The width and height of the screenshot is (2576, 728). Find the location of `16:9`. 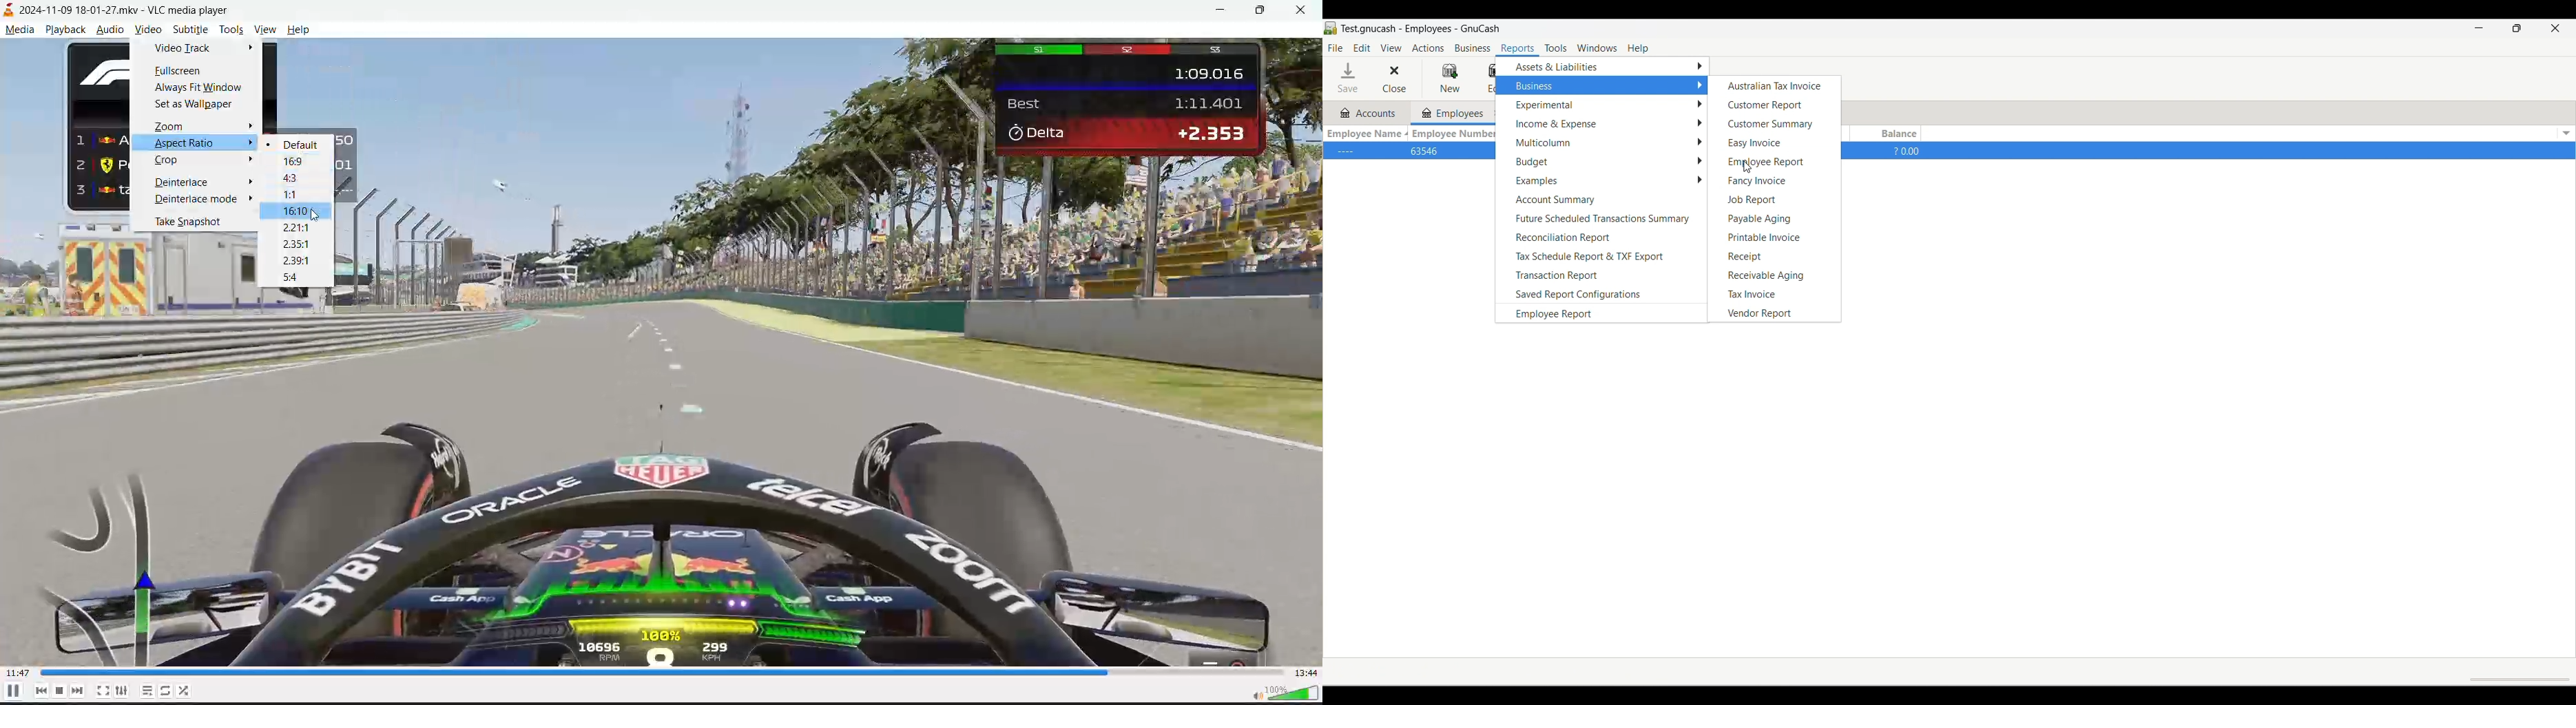

16:9 is located at coordinates (298, 161).